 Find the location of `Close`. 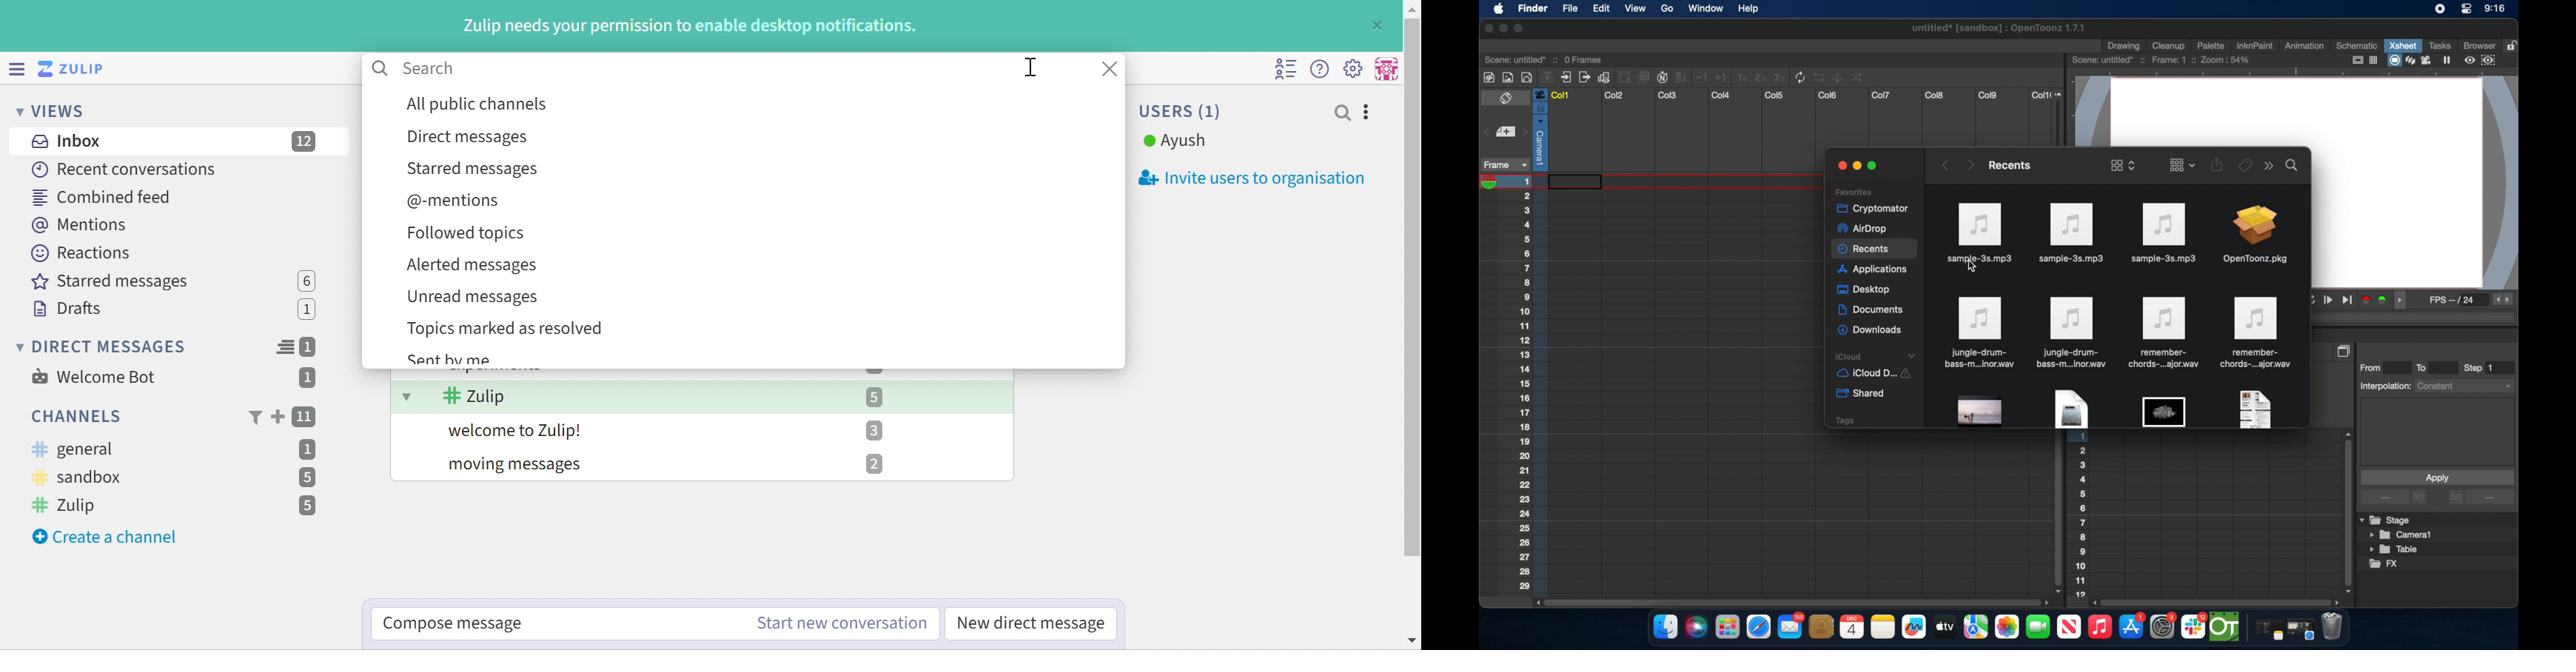

Close is located at coordinates (1113, 69).